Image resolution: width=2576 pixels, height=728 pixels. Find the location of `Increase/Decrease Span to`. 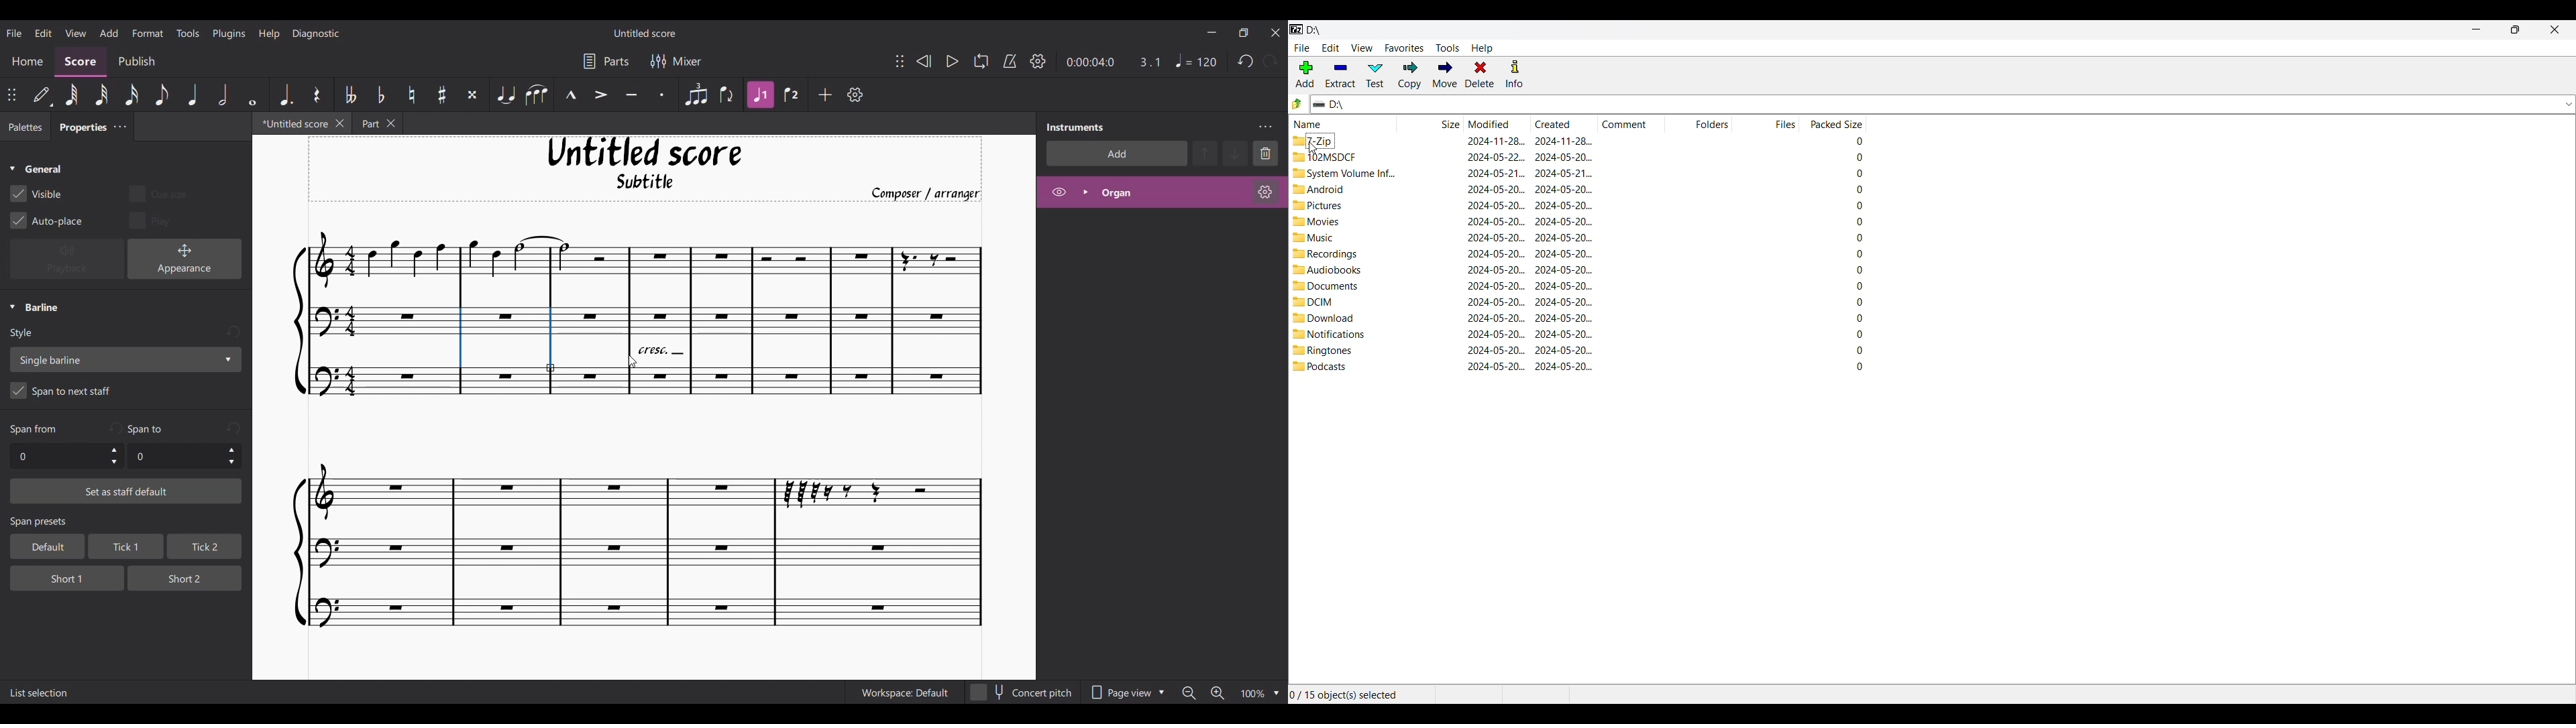

Increase/Decrease Span to is located at coordinates (231, 457).